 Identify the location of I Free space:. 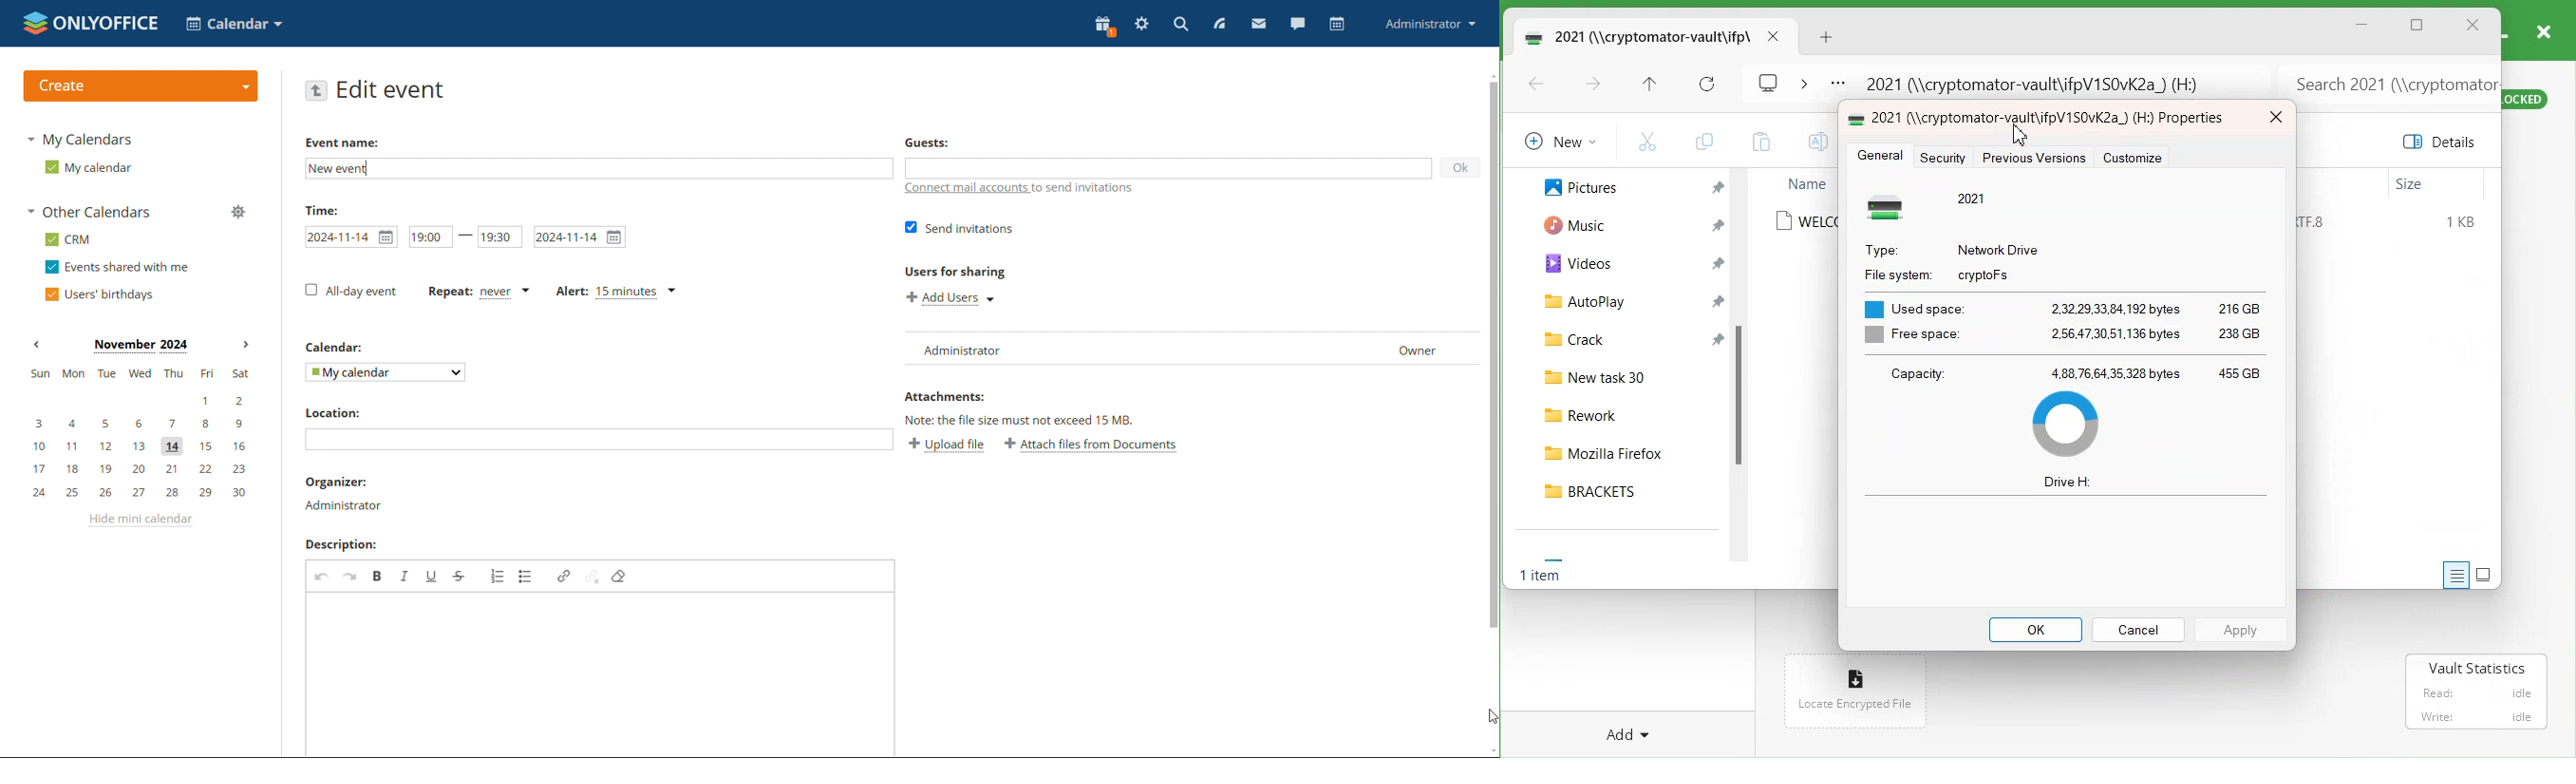
(1908, 335).